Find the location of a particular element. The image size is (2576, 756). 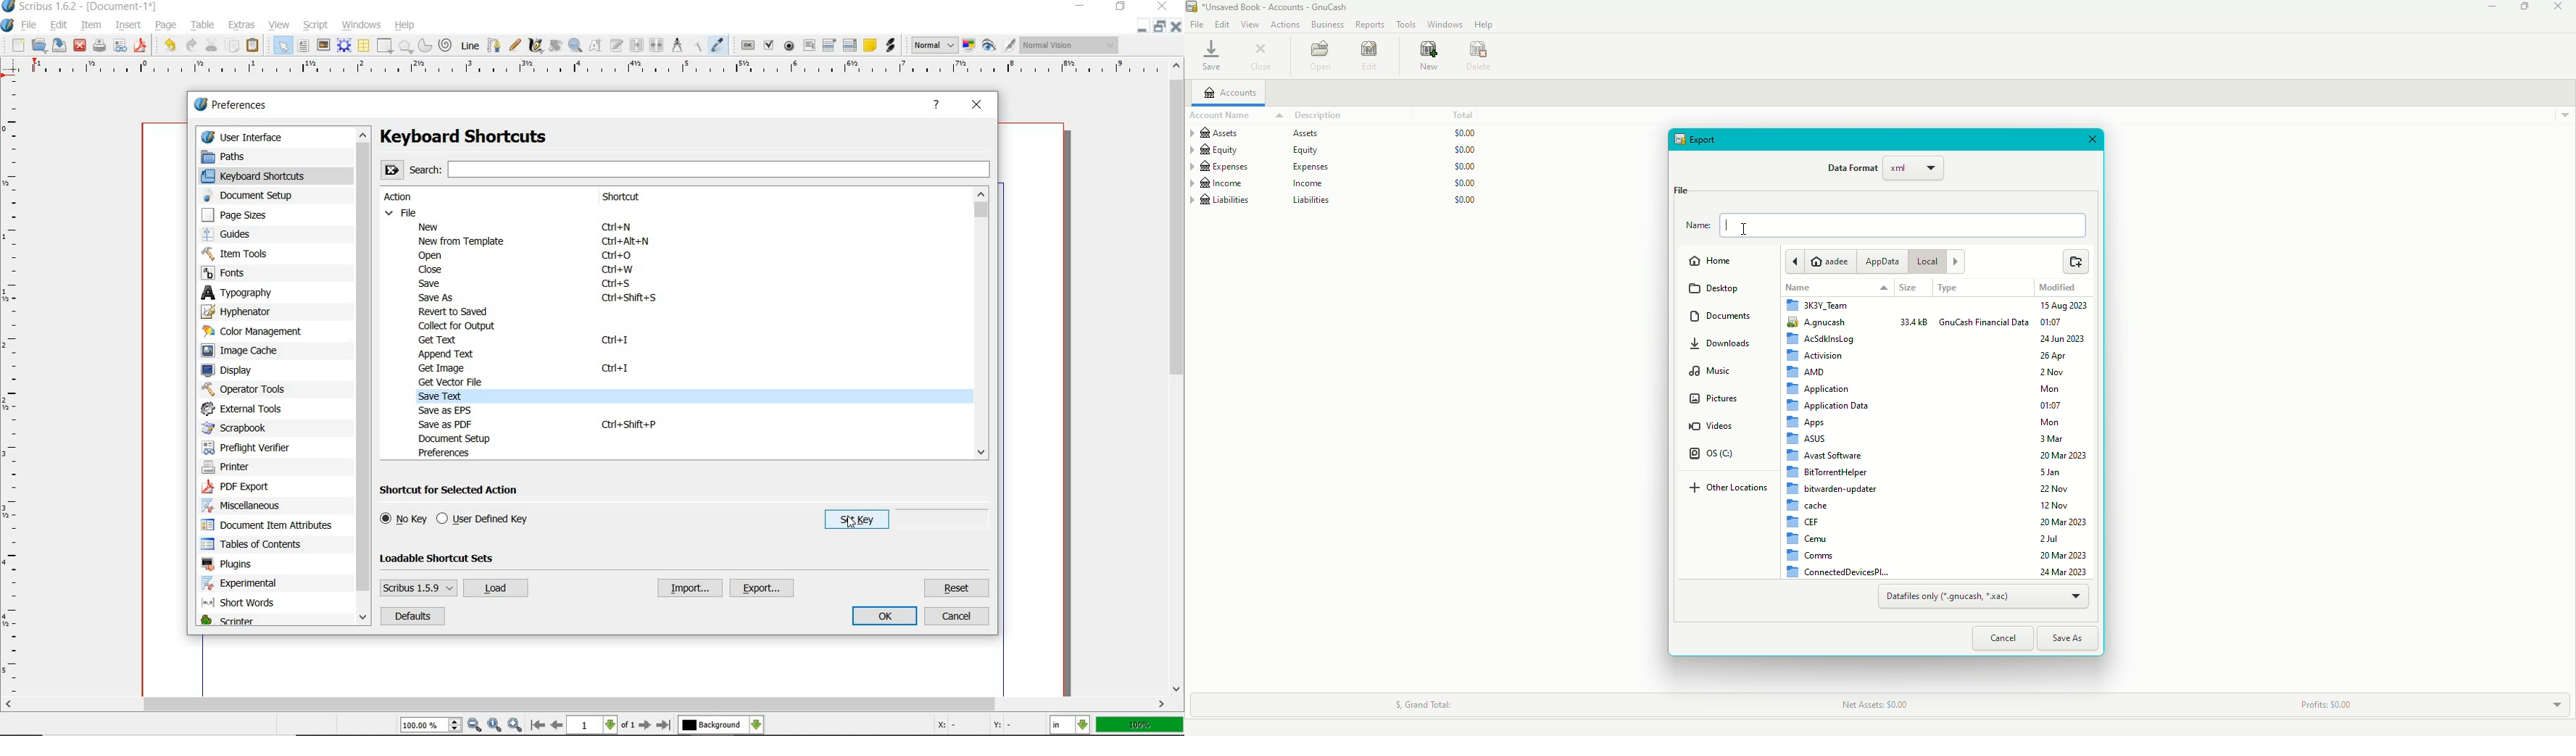

undo is located at coordinates (170, 45).